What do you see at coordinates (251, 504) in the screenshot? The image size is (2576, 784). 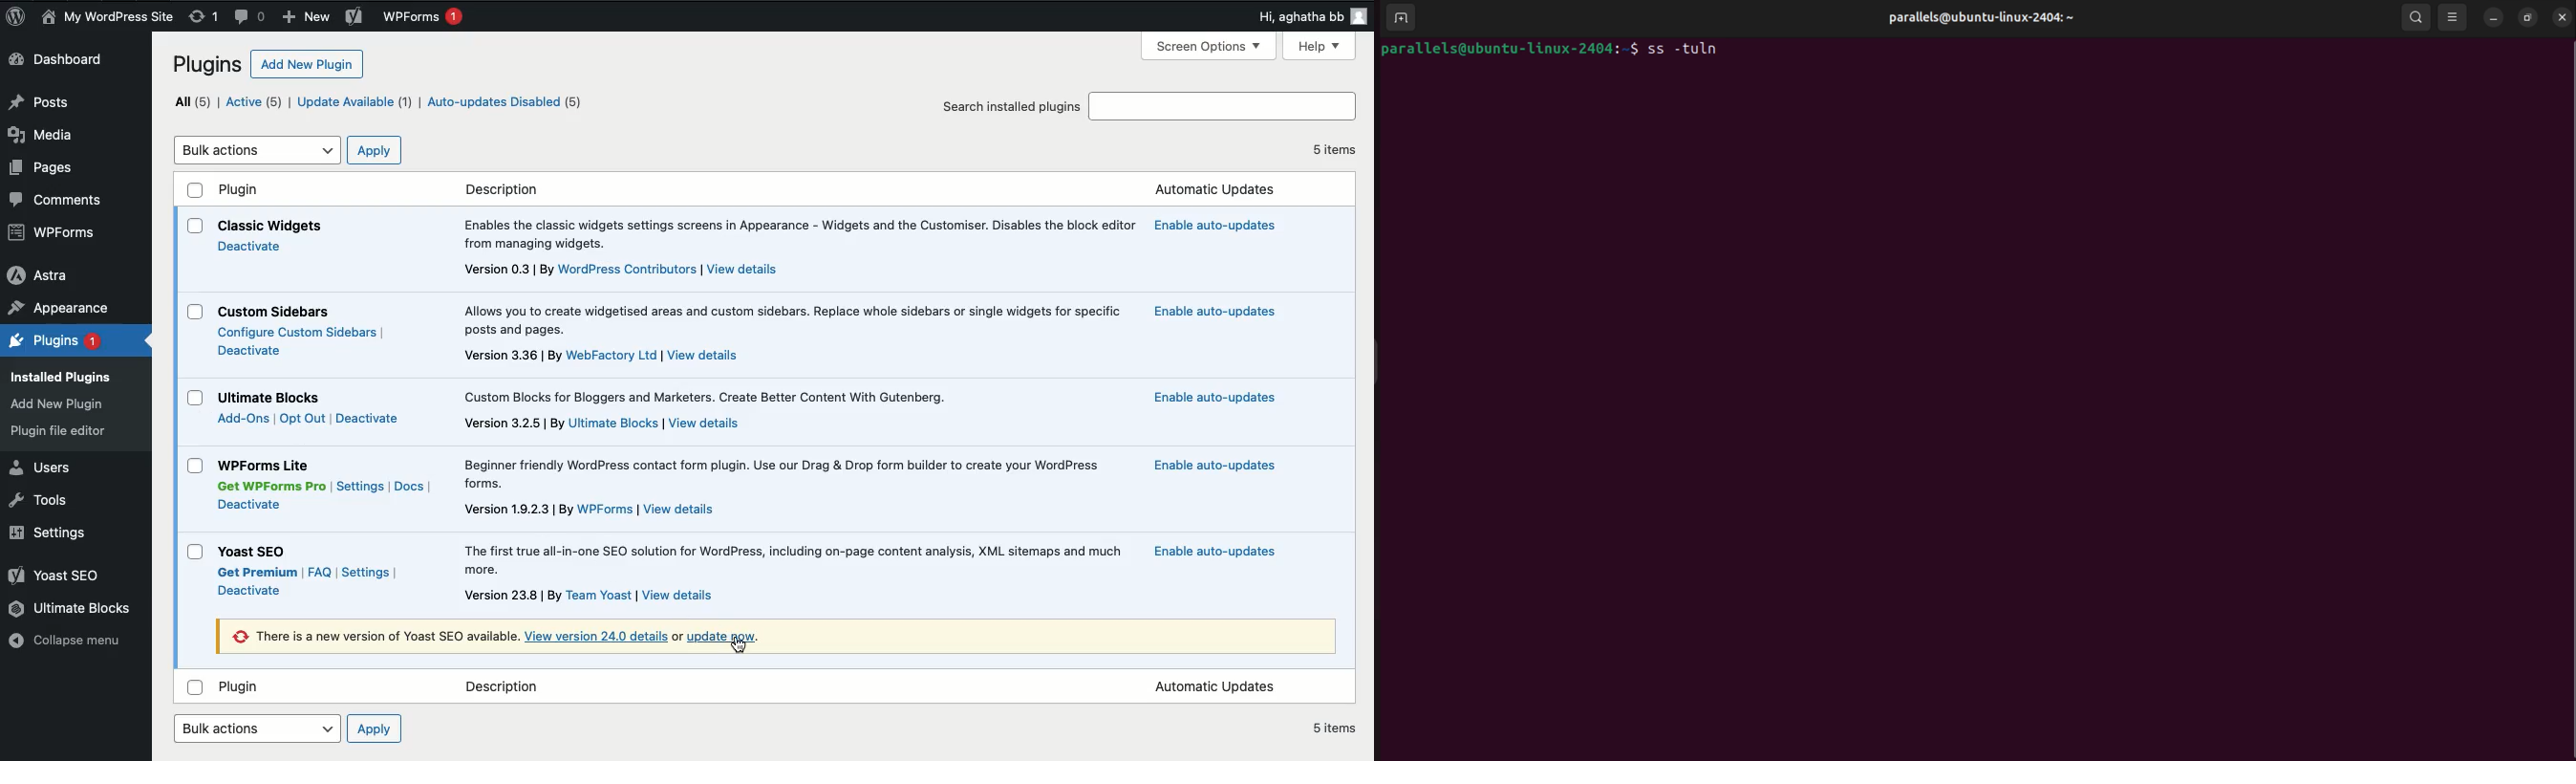 I see `Deactive` at bounding box center [251, 504].